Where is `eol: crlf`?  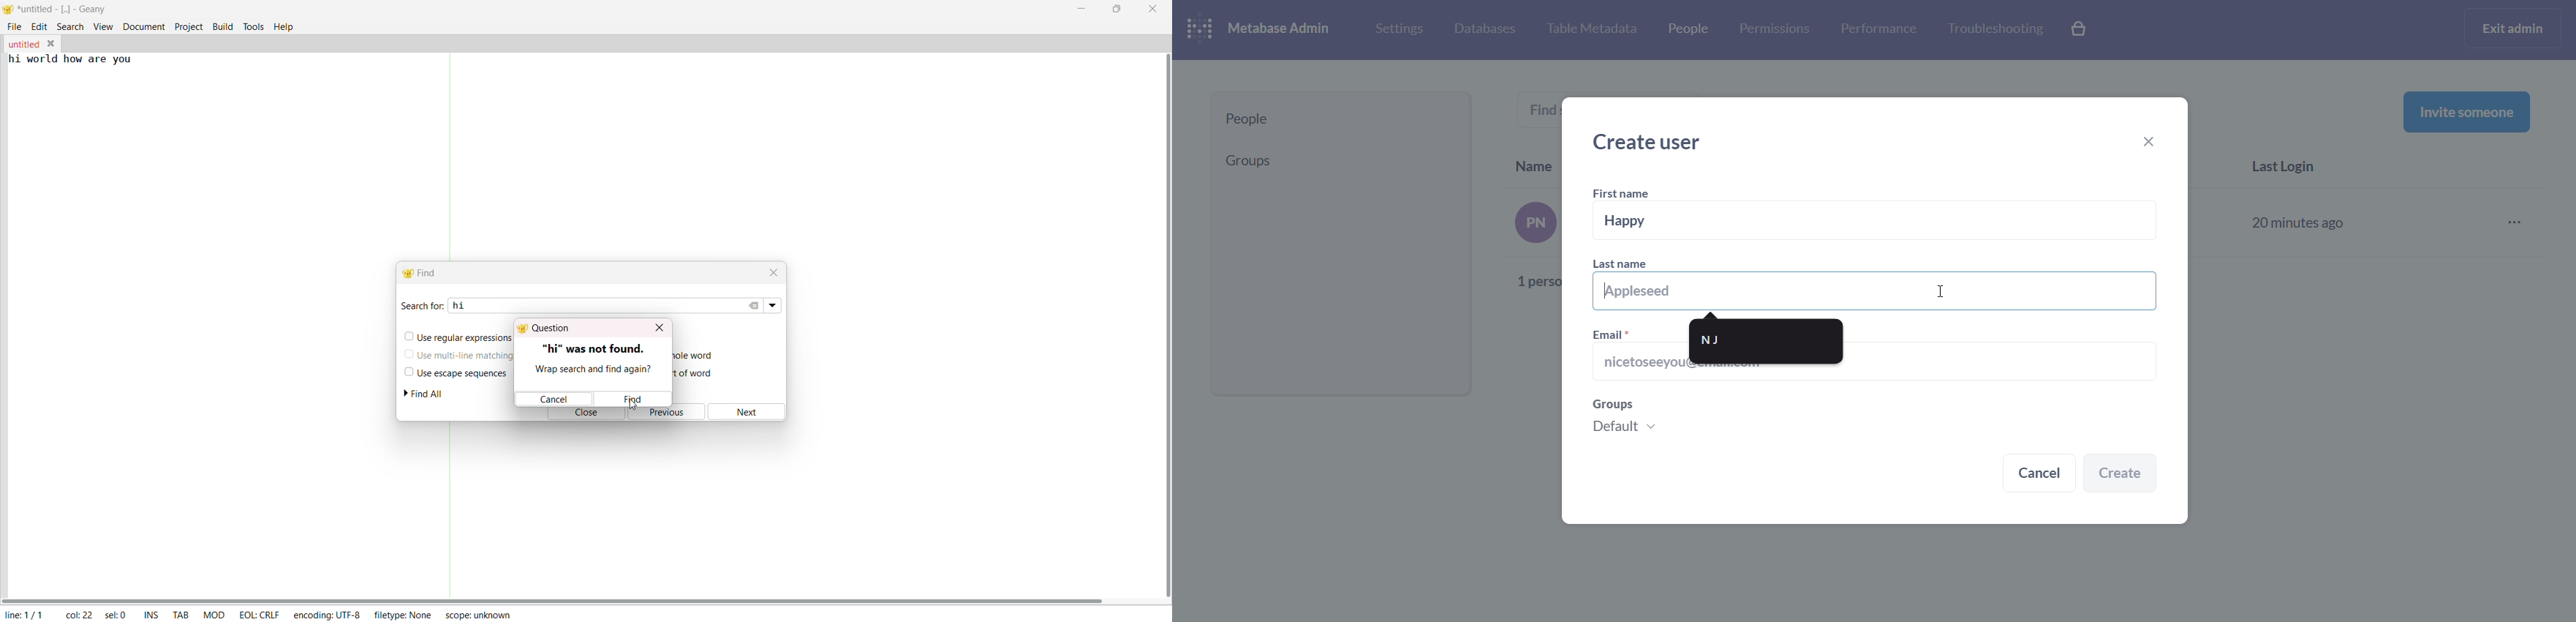
eol: crlf is located at coordinates (258, 613).